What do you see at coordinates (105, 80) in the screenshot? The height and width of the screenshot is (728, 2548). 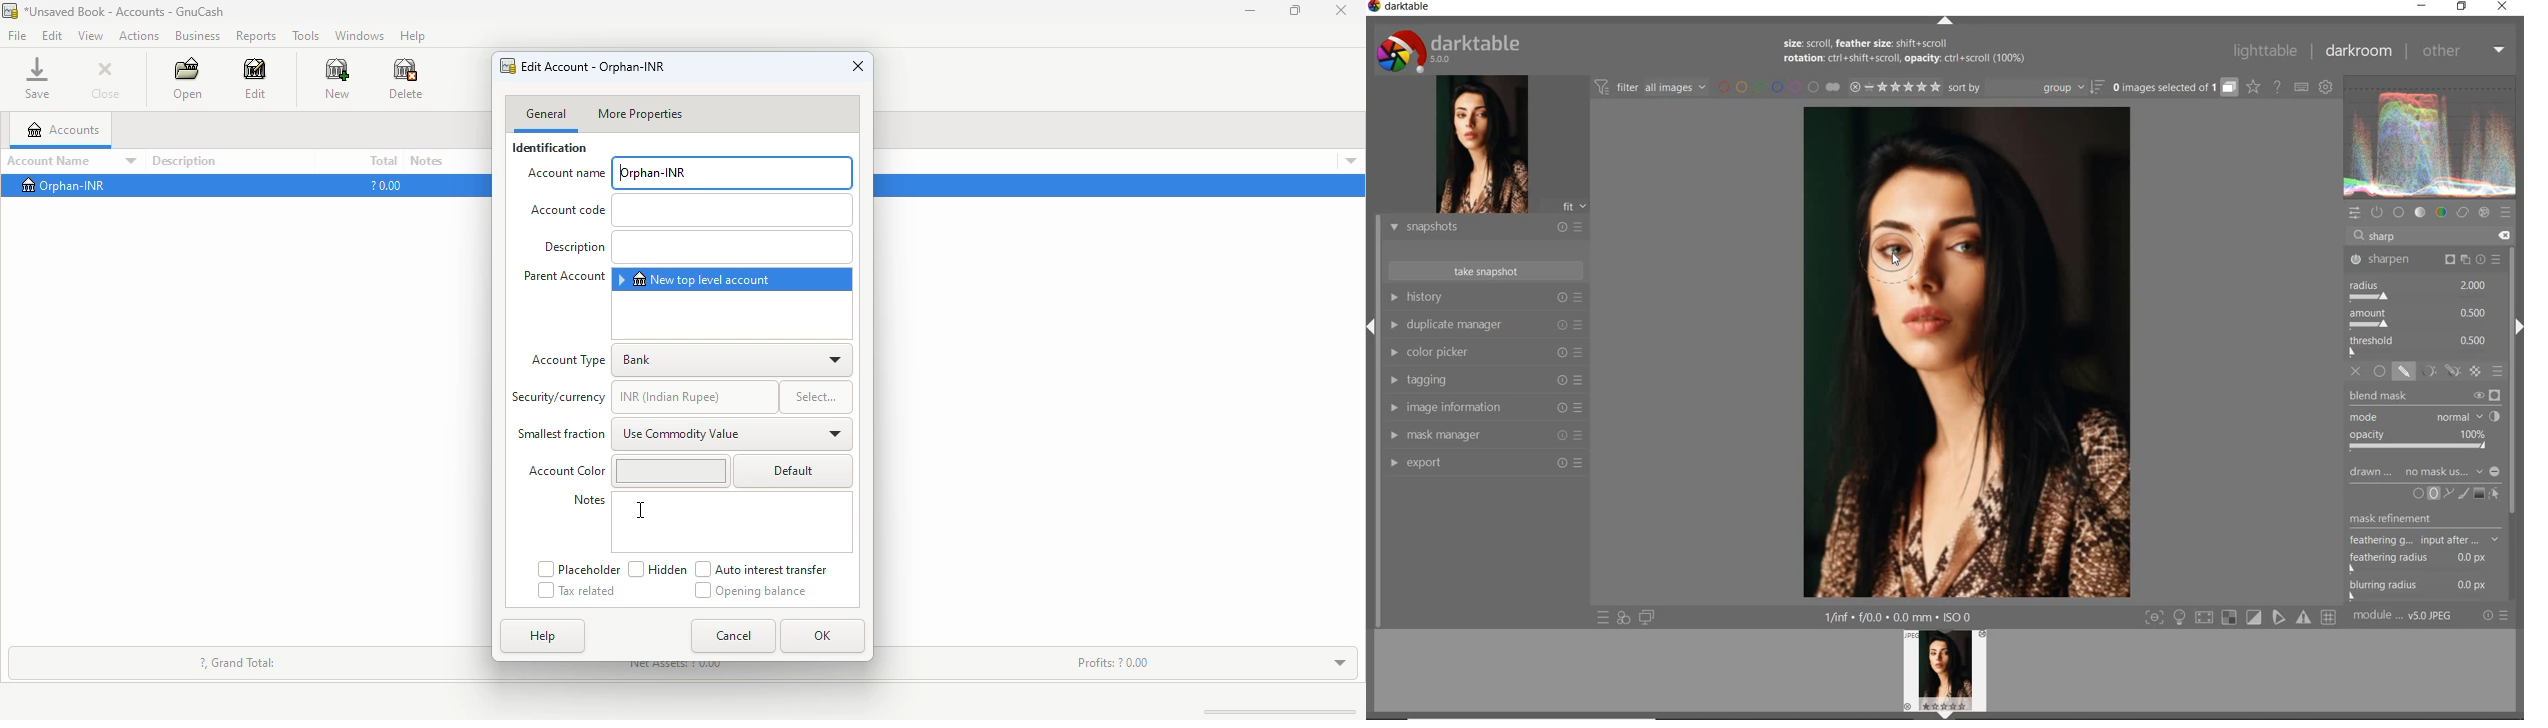 I see `close` at bounding box center [105, 80].